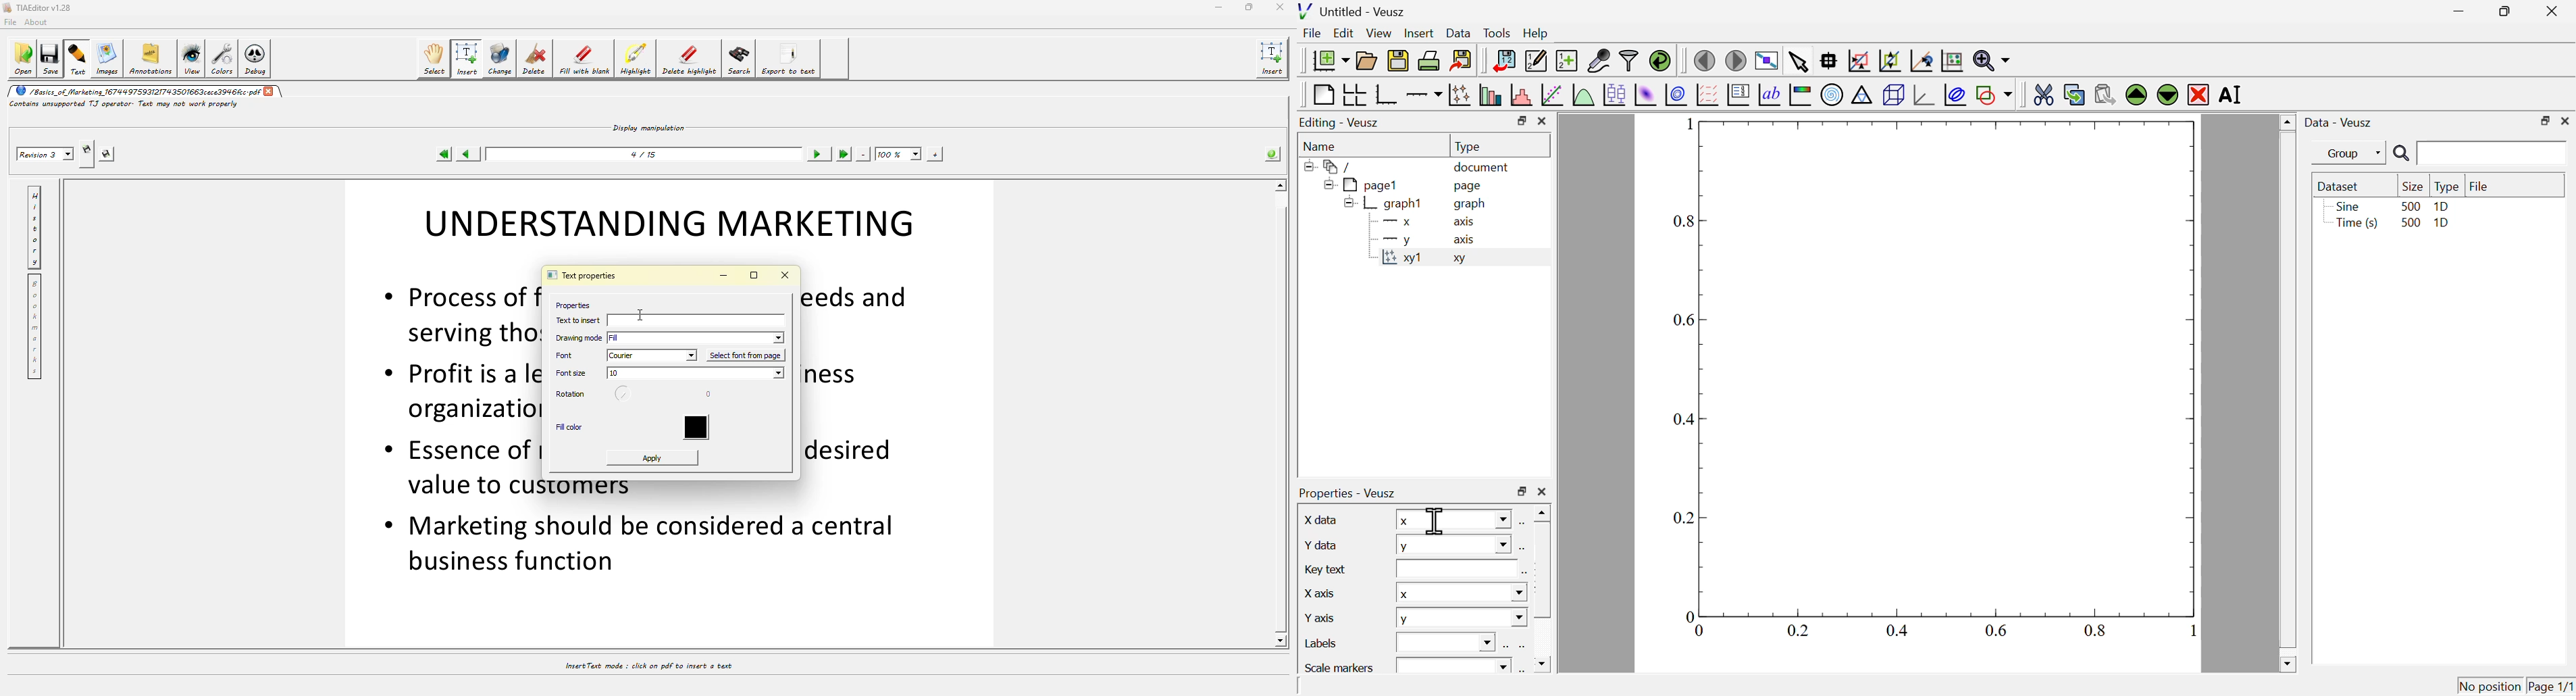  Describe the element at coordinates (1767, 59) in the screenshot. I see `view plot full screen` at that location.